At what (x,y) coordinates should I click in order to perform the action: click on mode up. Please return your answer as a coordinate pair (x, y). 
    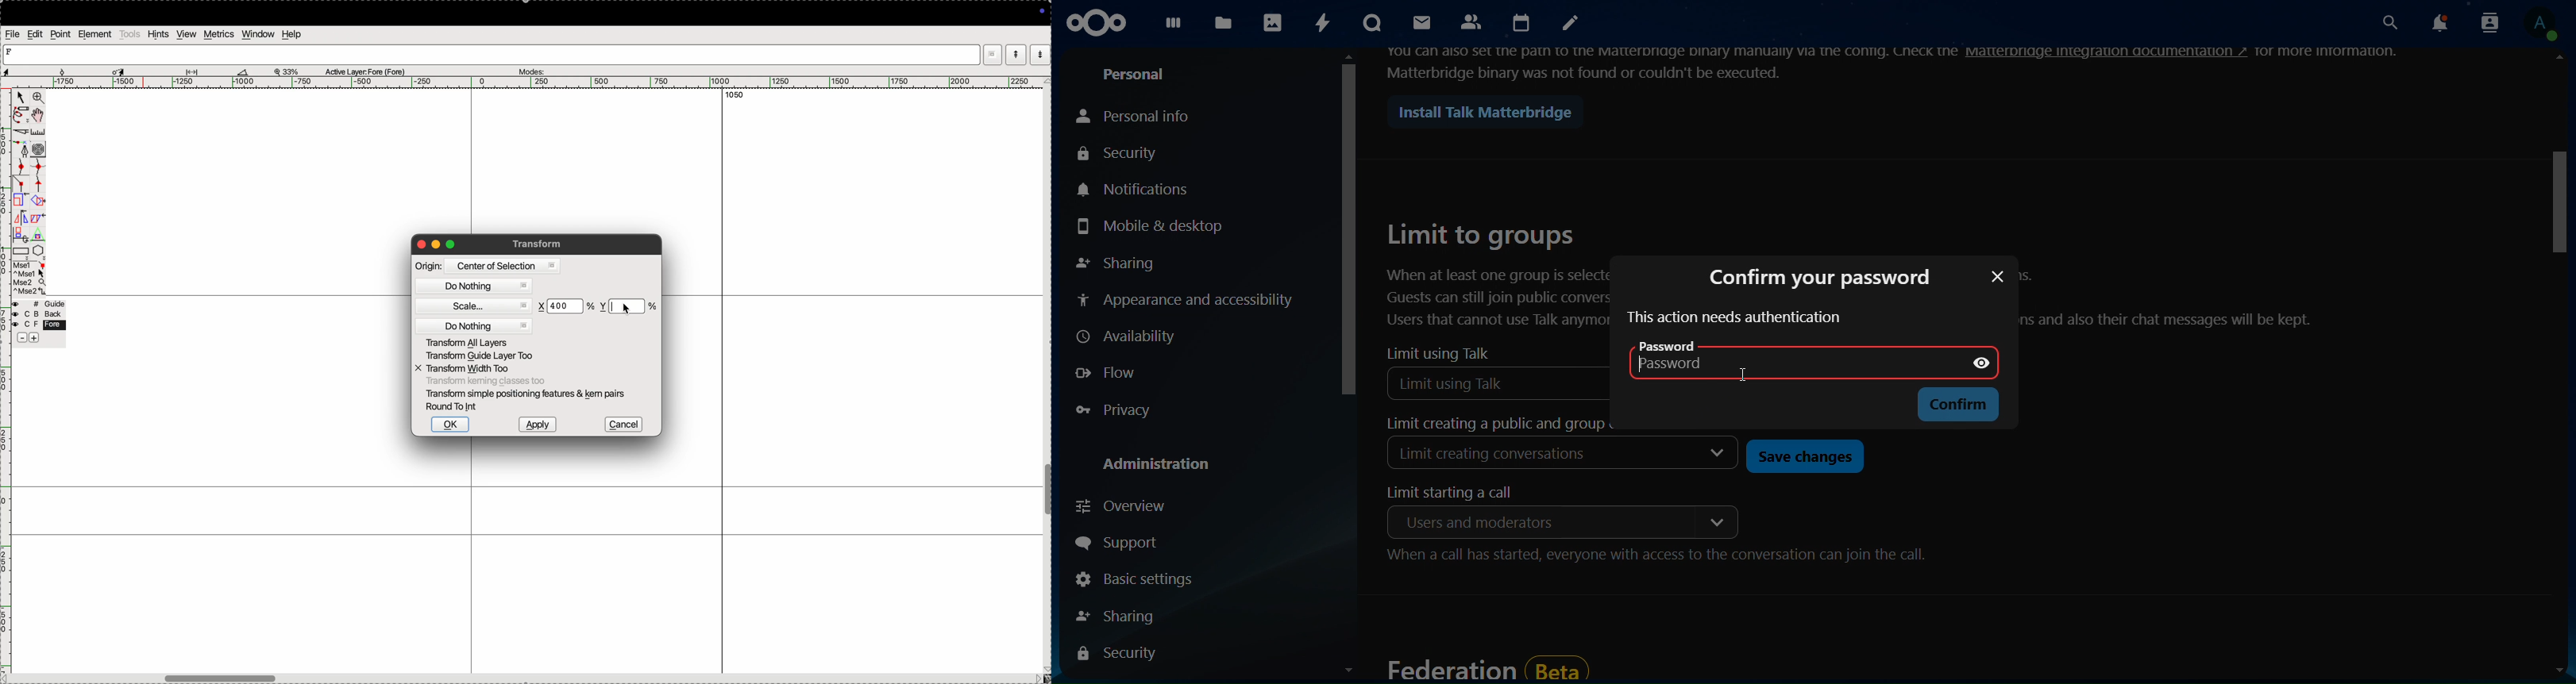
    Looking at the image, I should click on (1015, 55).